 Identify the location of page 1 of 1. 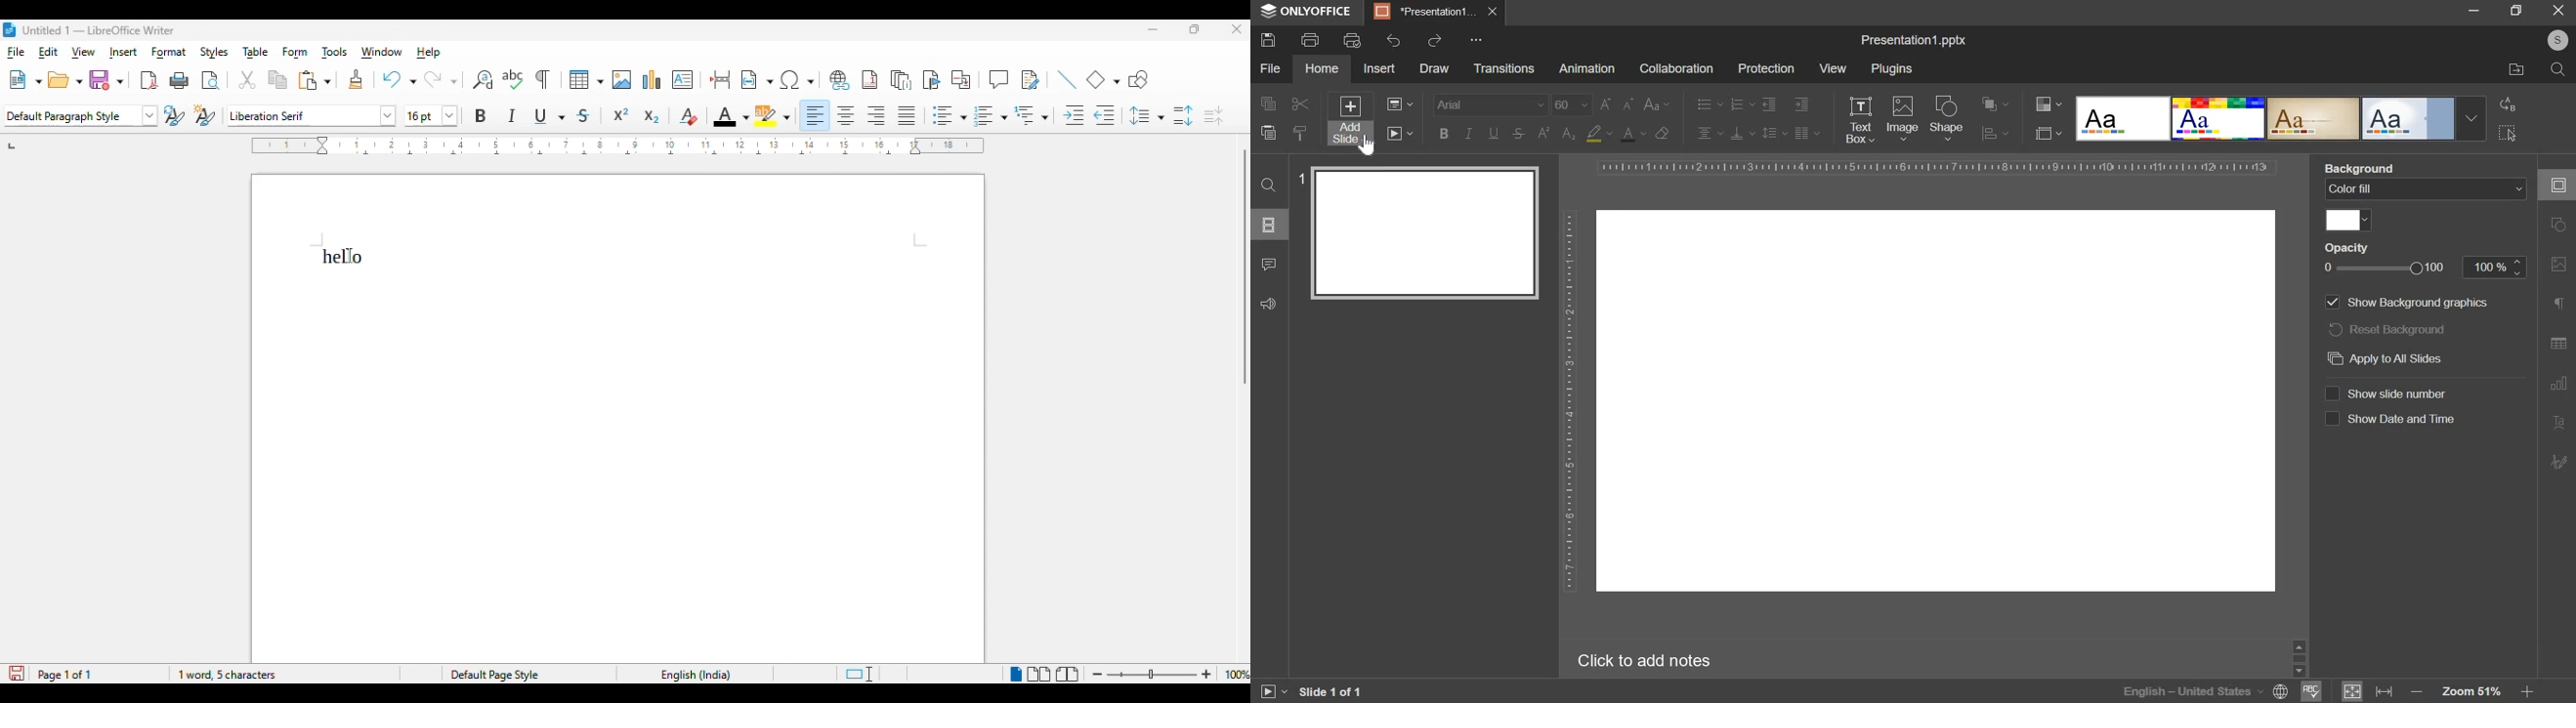
(64, 675).